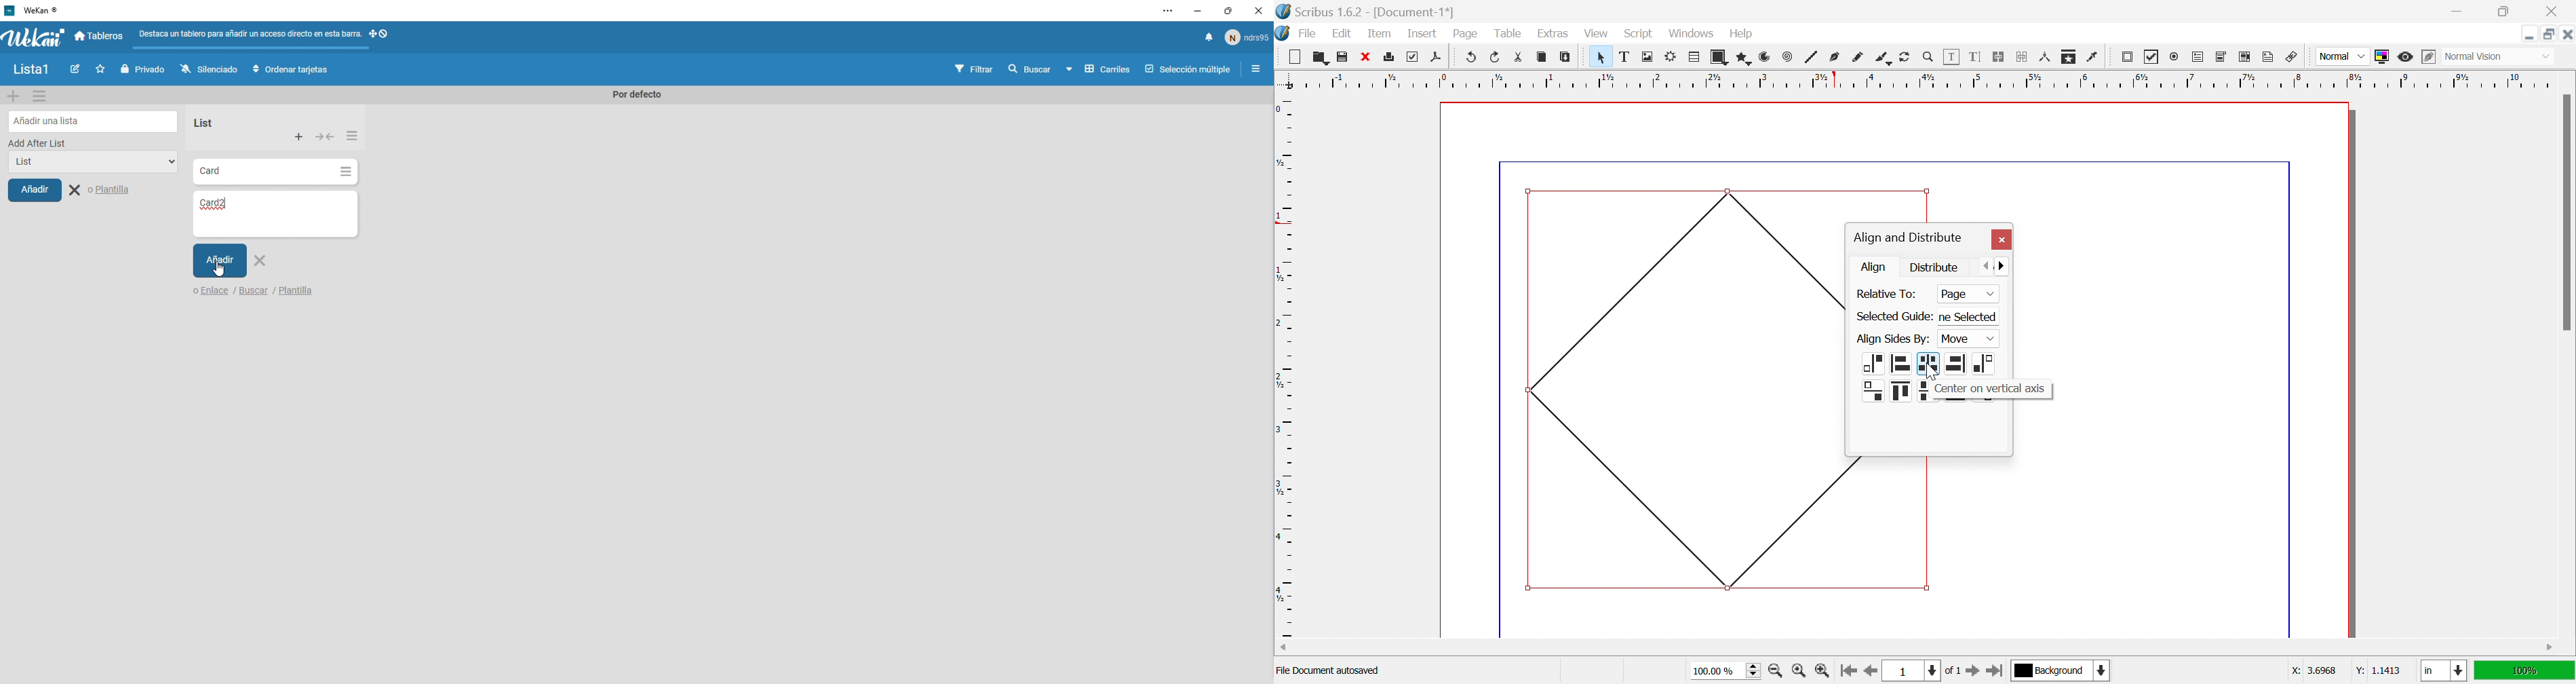  What do you see at coordinates (1225, 12) in the screenshot?
I see `maximise` at bounding box center [1225, 12].